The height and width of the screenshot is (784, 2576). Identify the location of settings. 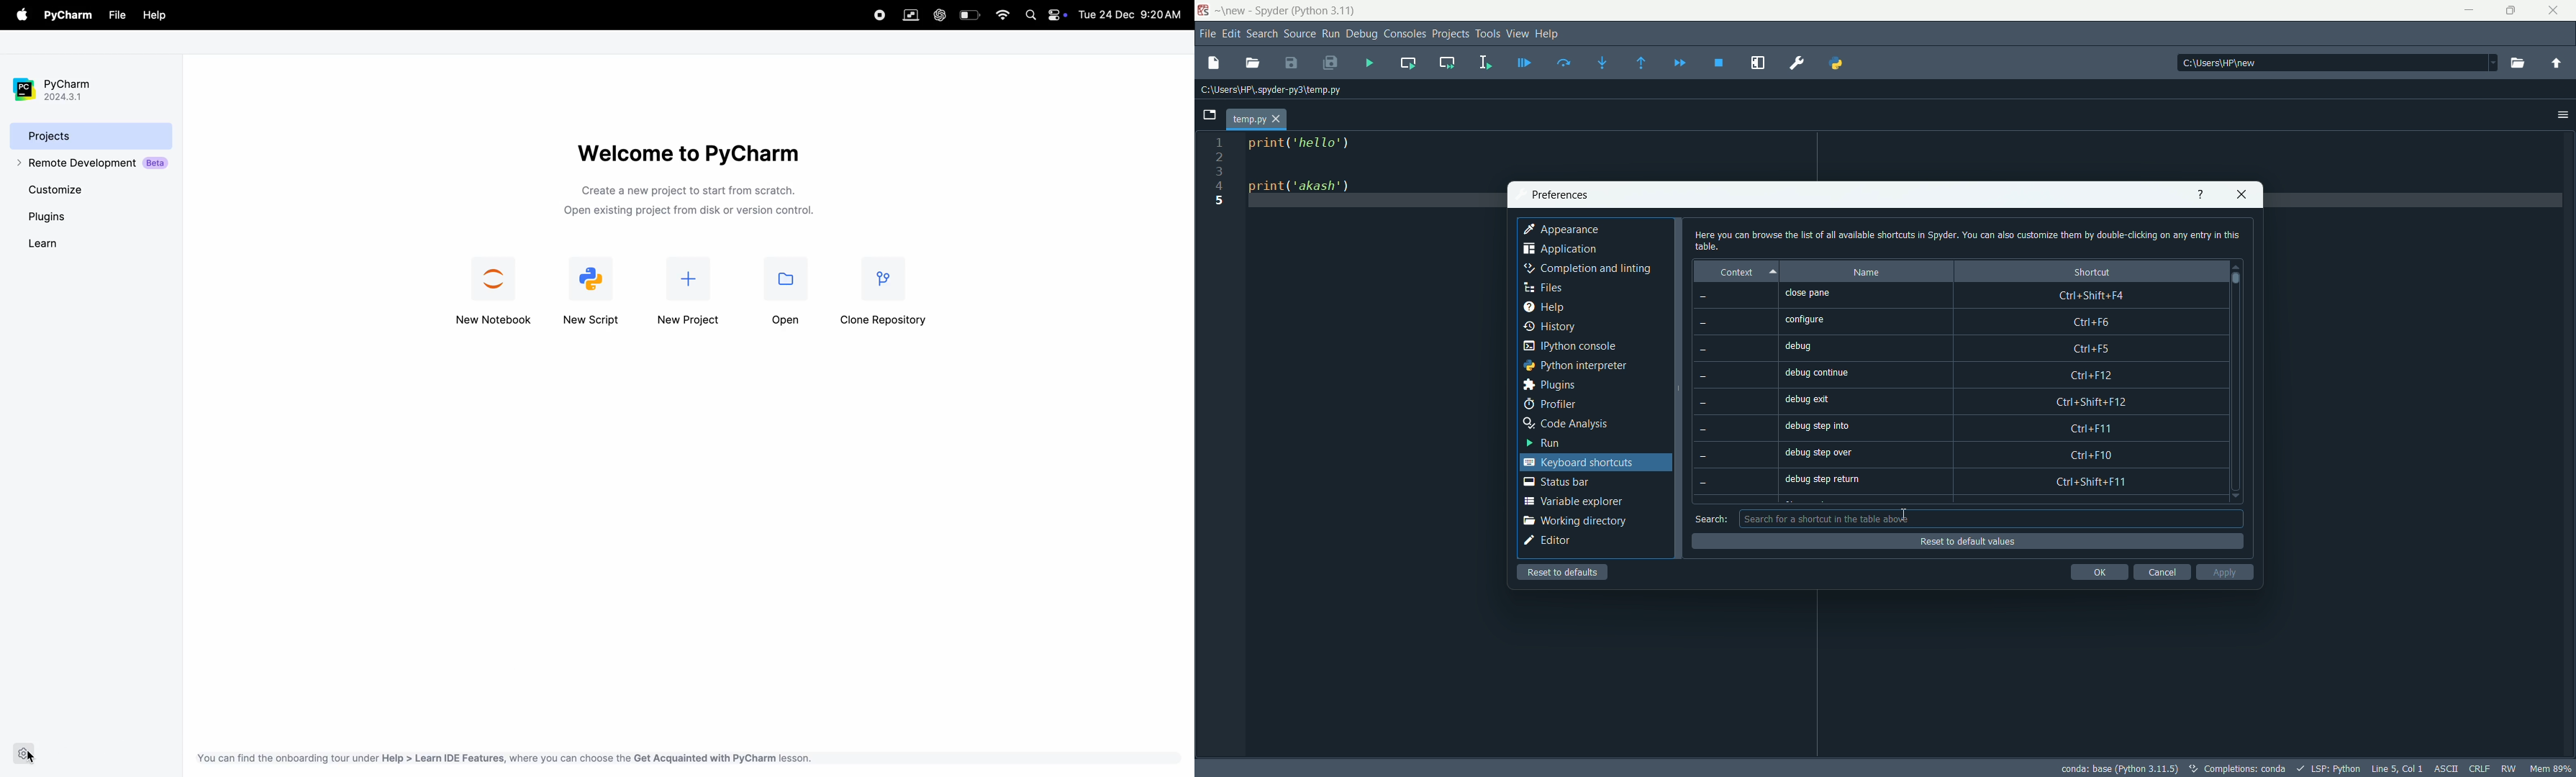
(24, 754).